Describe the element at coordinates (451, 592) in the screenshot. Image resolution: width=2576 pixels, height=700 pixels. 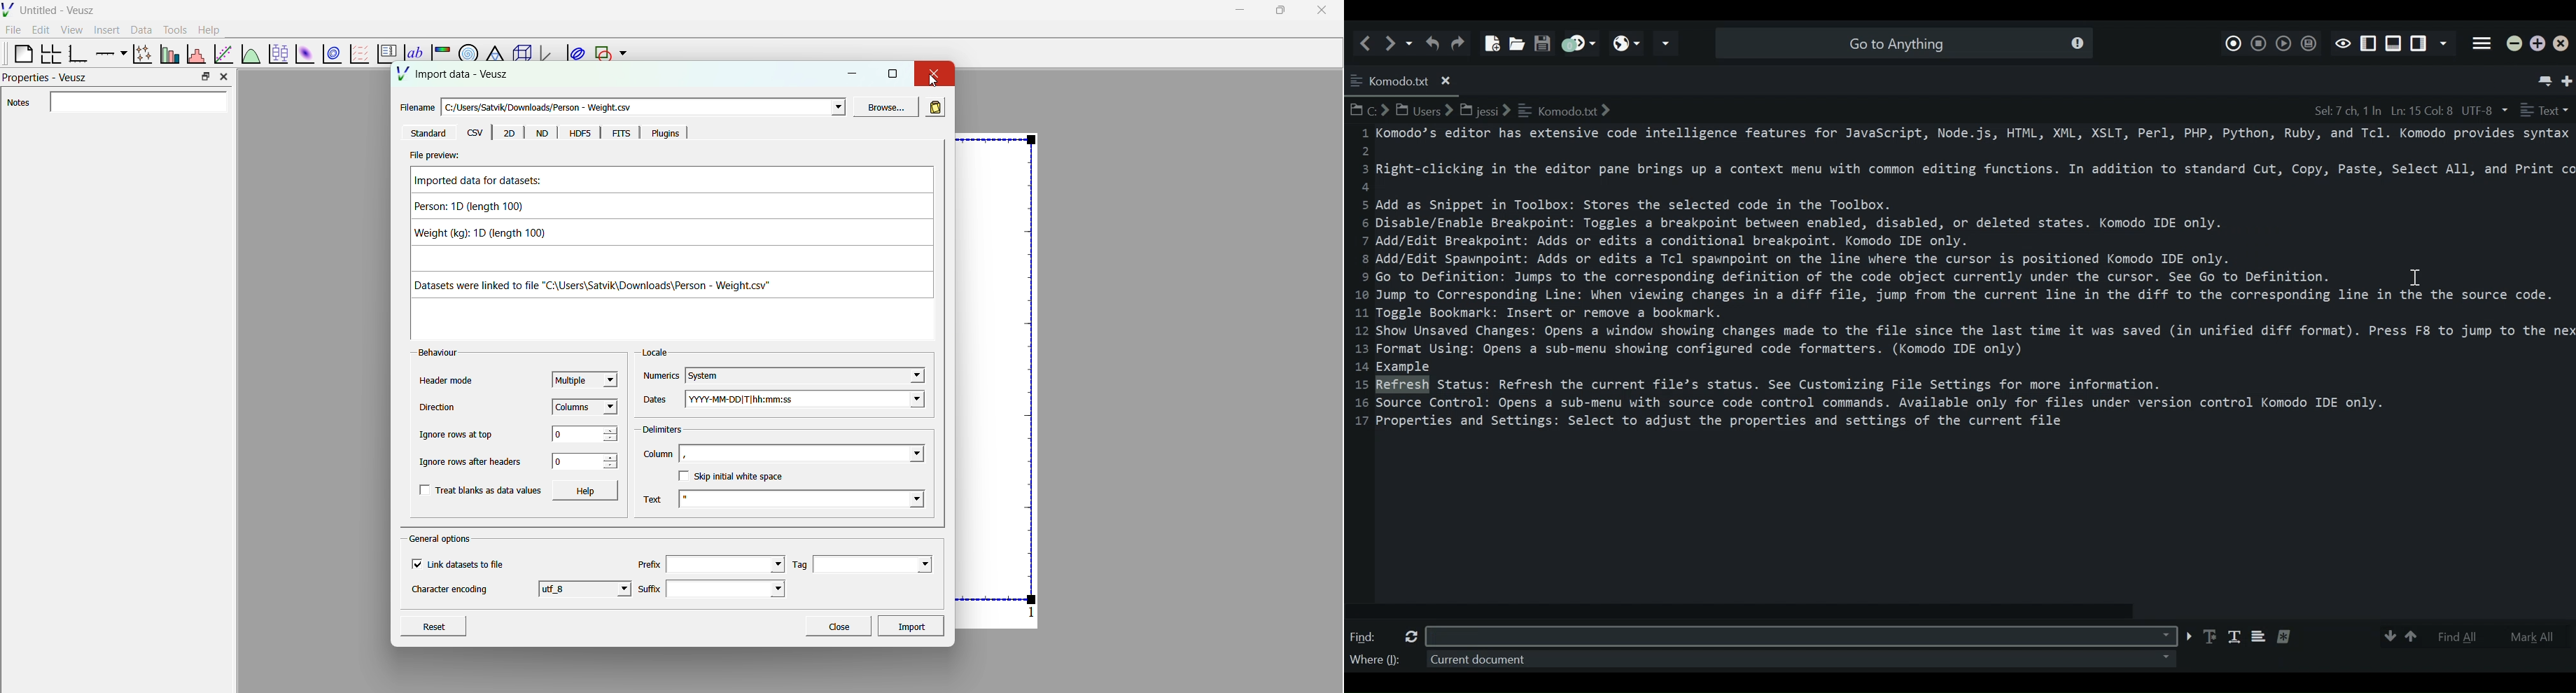
I see `Character encoding` at that location.